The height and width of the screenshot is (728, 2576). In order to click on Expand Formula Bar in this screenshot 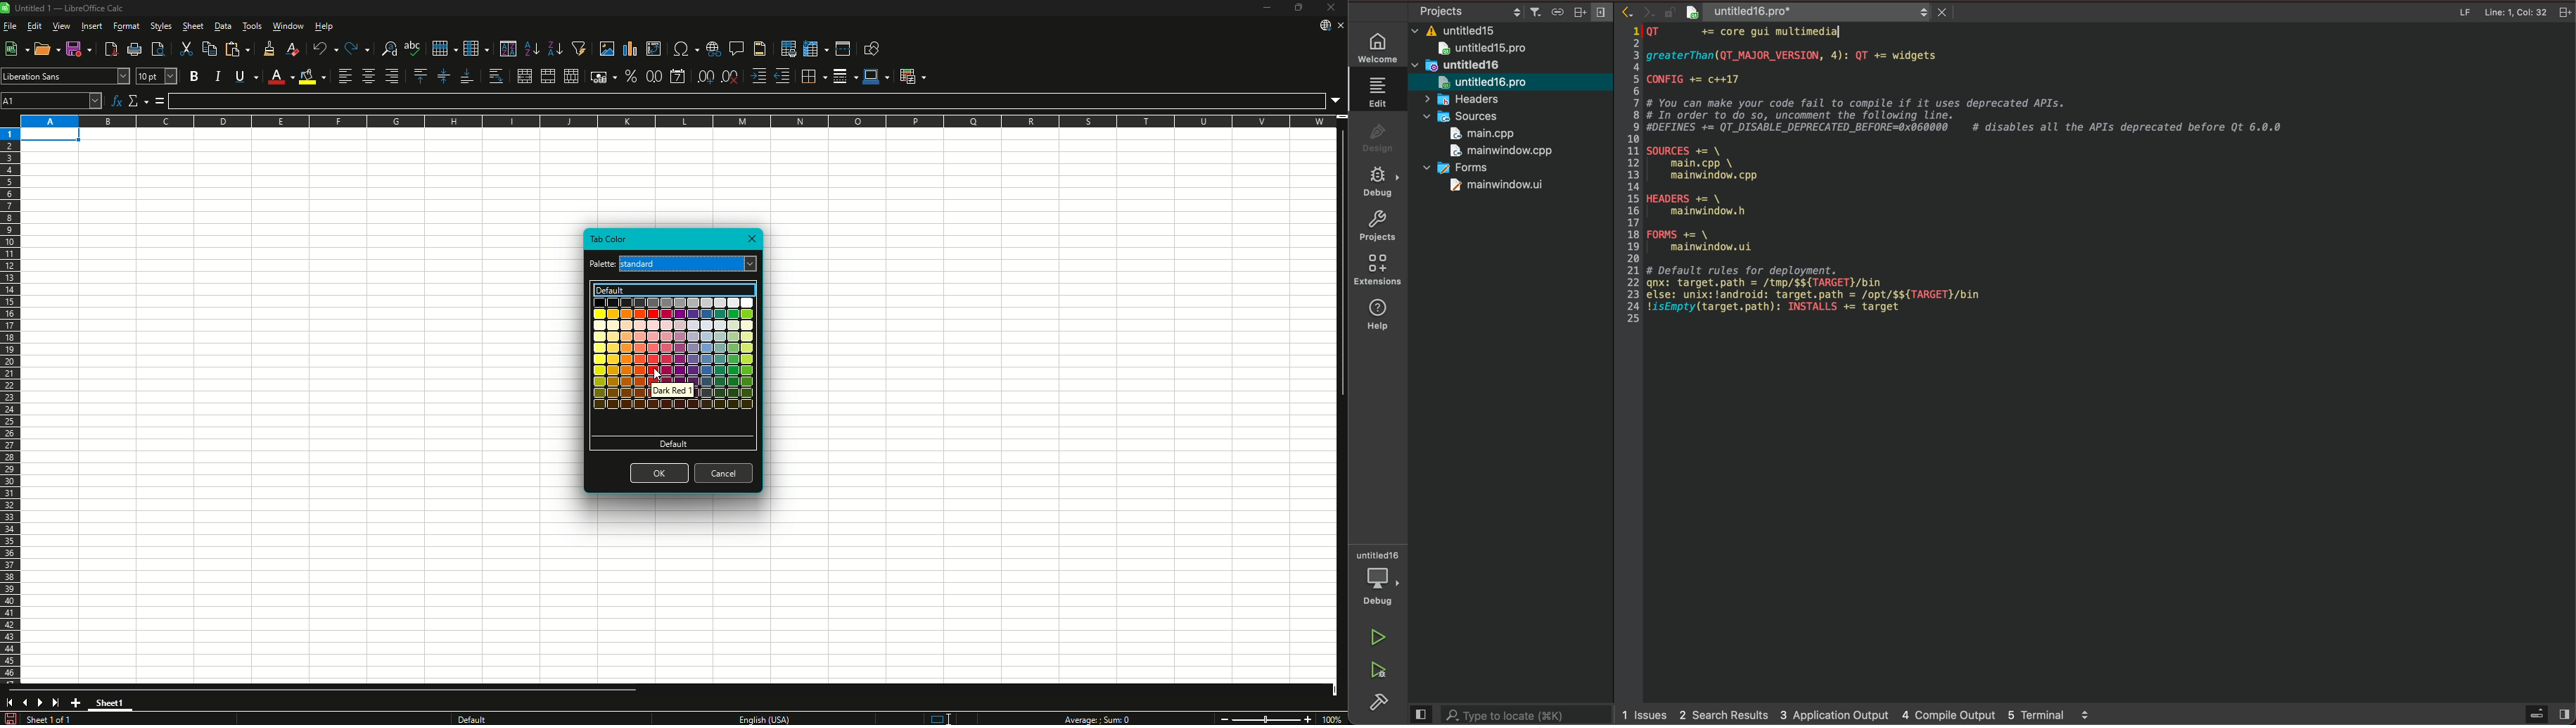, I will do `click(1336, 101)`.